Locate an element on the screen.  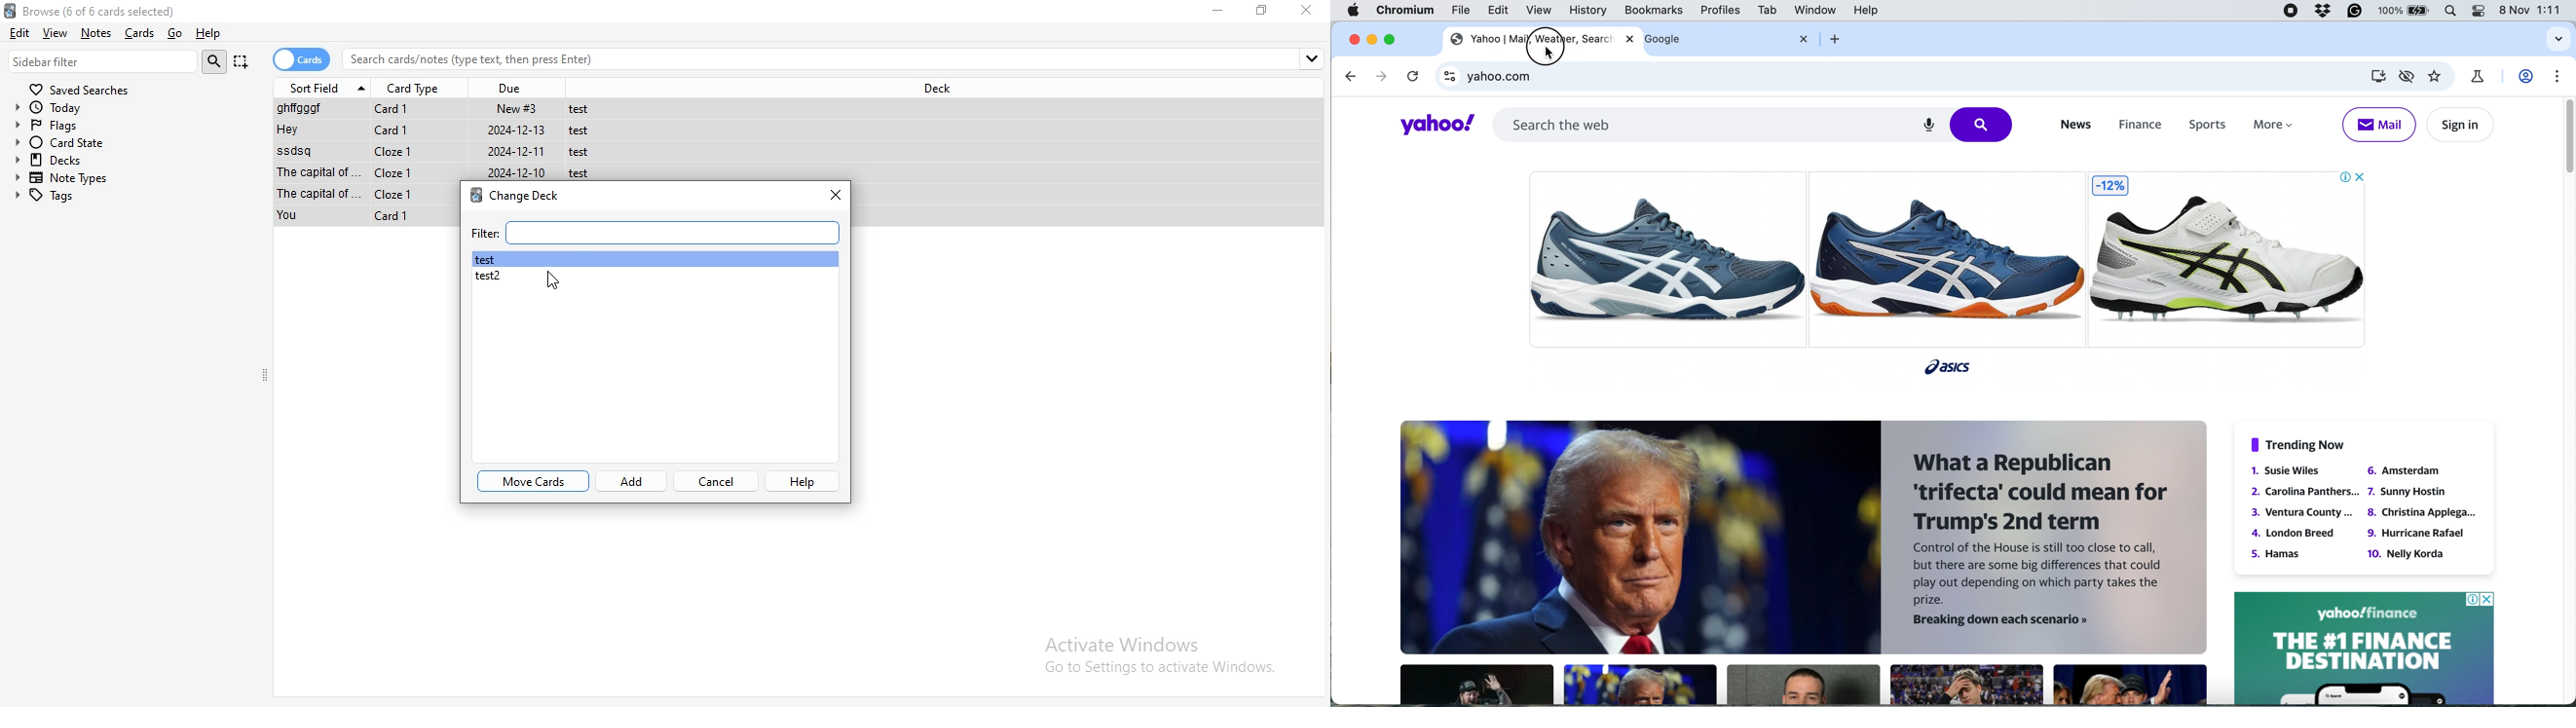
close is located at coordinates (1805, 39).